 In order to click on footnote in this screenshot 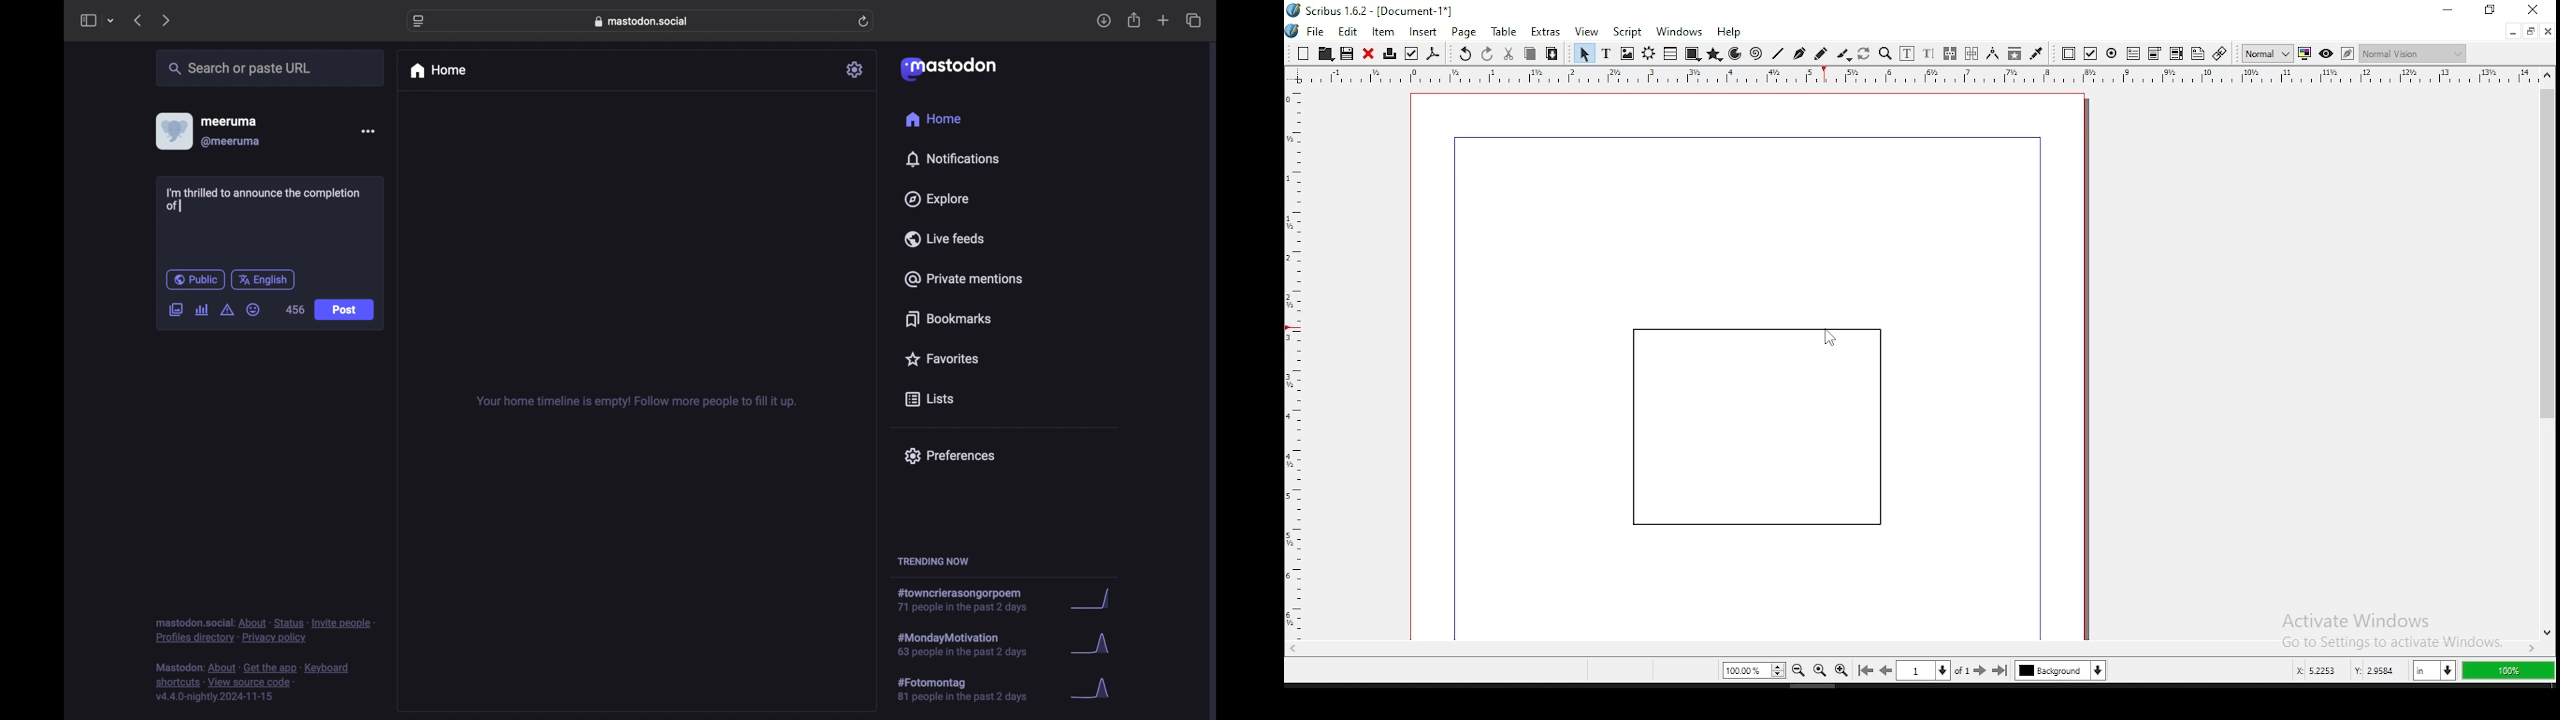, I will do `click(265, 631)`.